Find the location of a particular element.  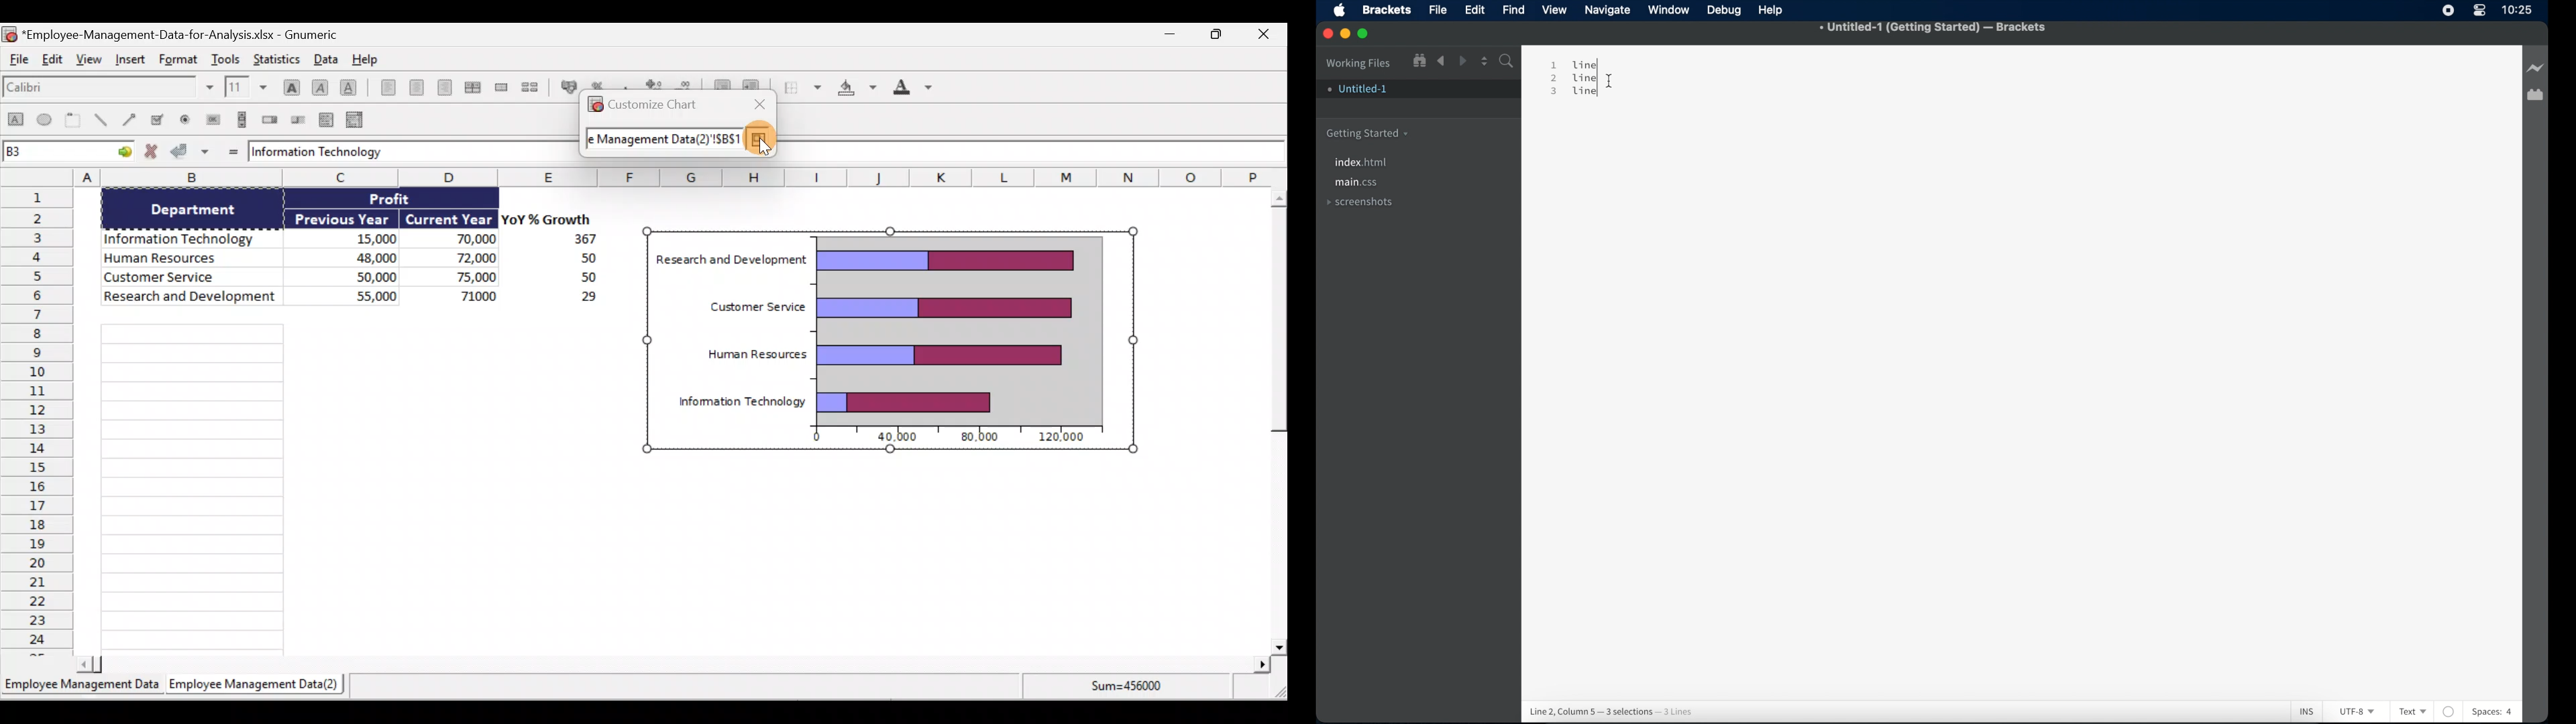

YoY % Growth is located at coordinates (541, 219).